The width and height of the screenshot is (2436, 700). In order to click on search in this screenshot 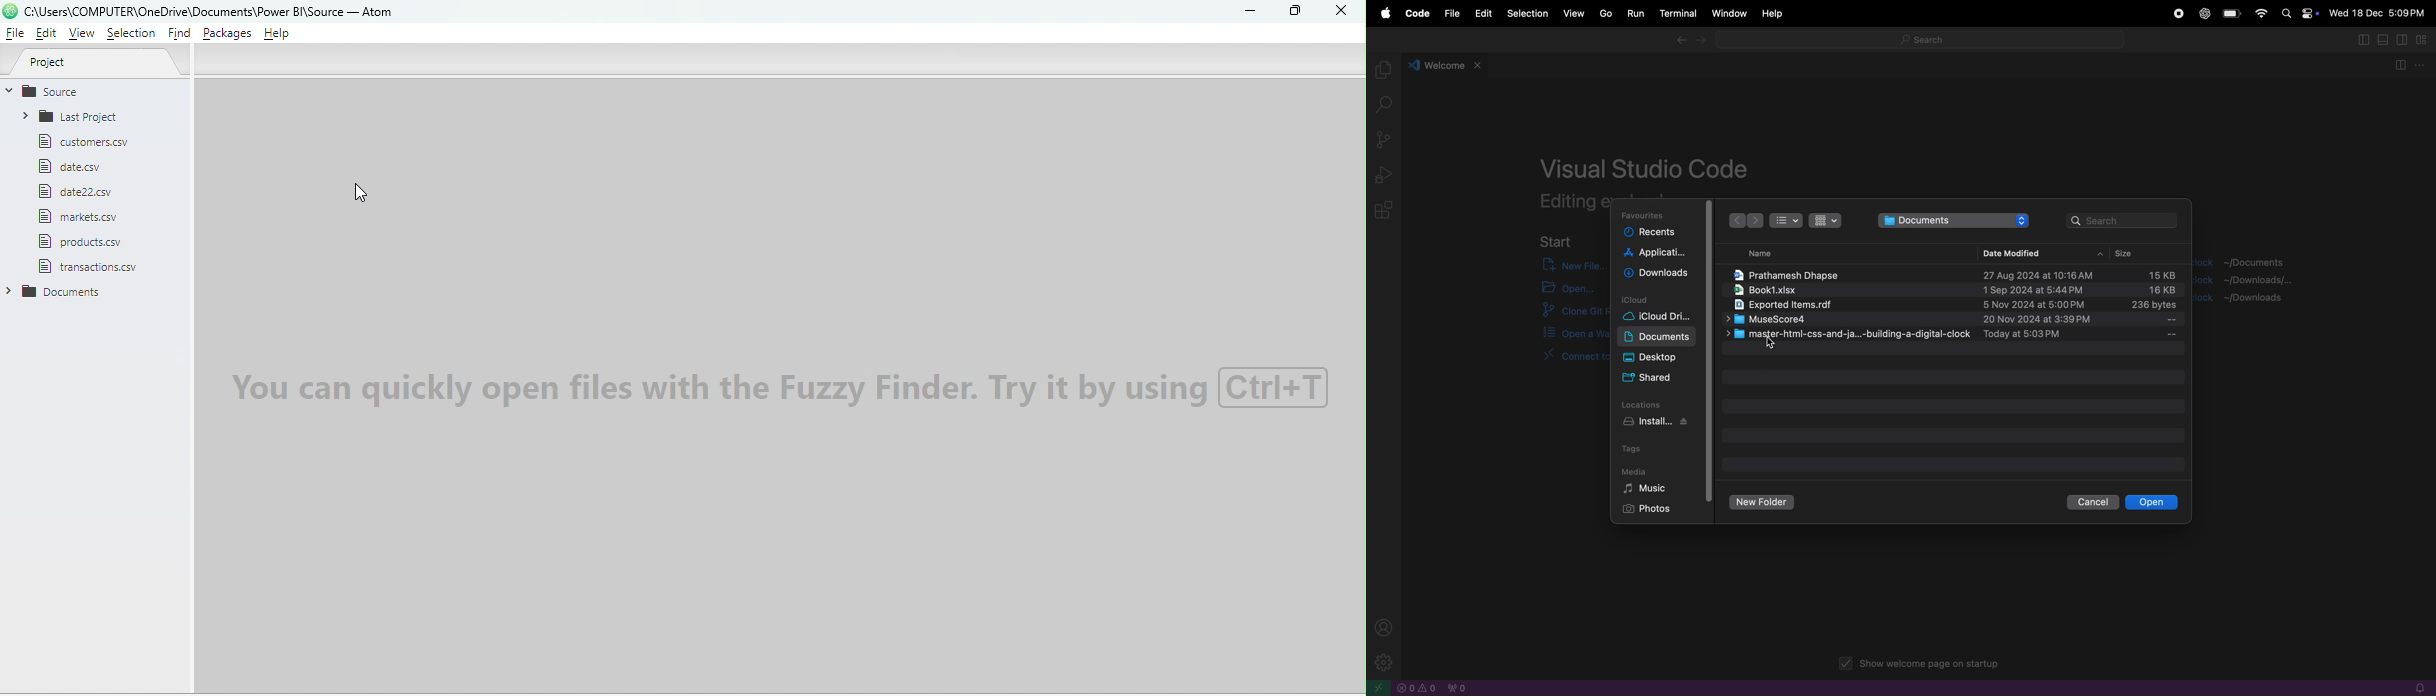, I will do `click(2124, 219)`.